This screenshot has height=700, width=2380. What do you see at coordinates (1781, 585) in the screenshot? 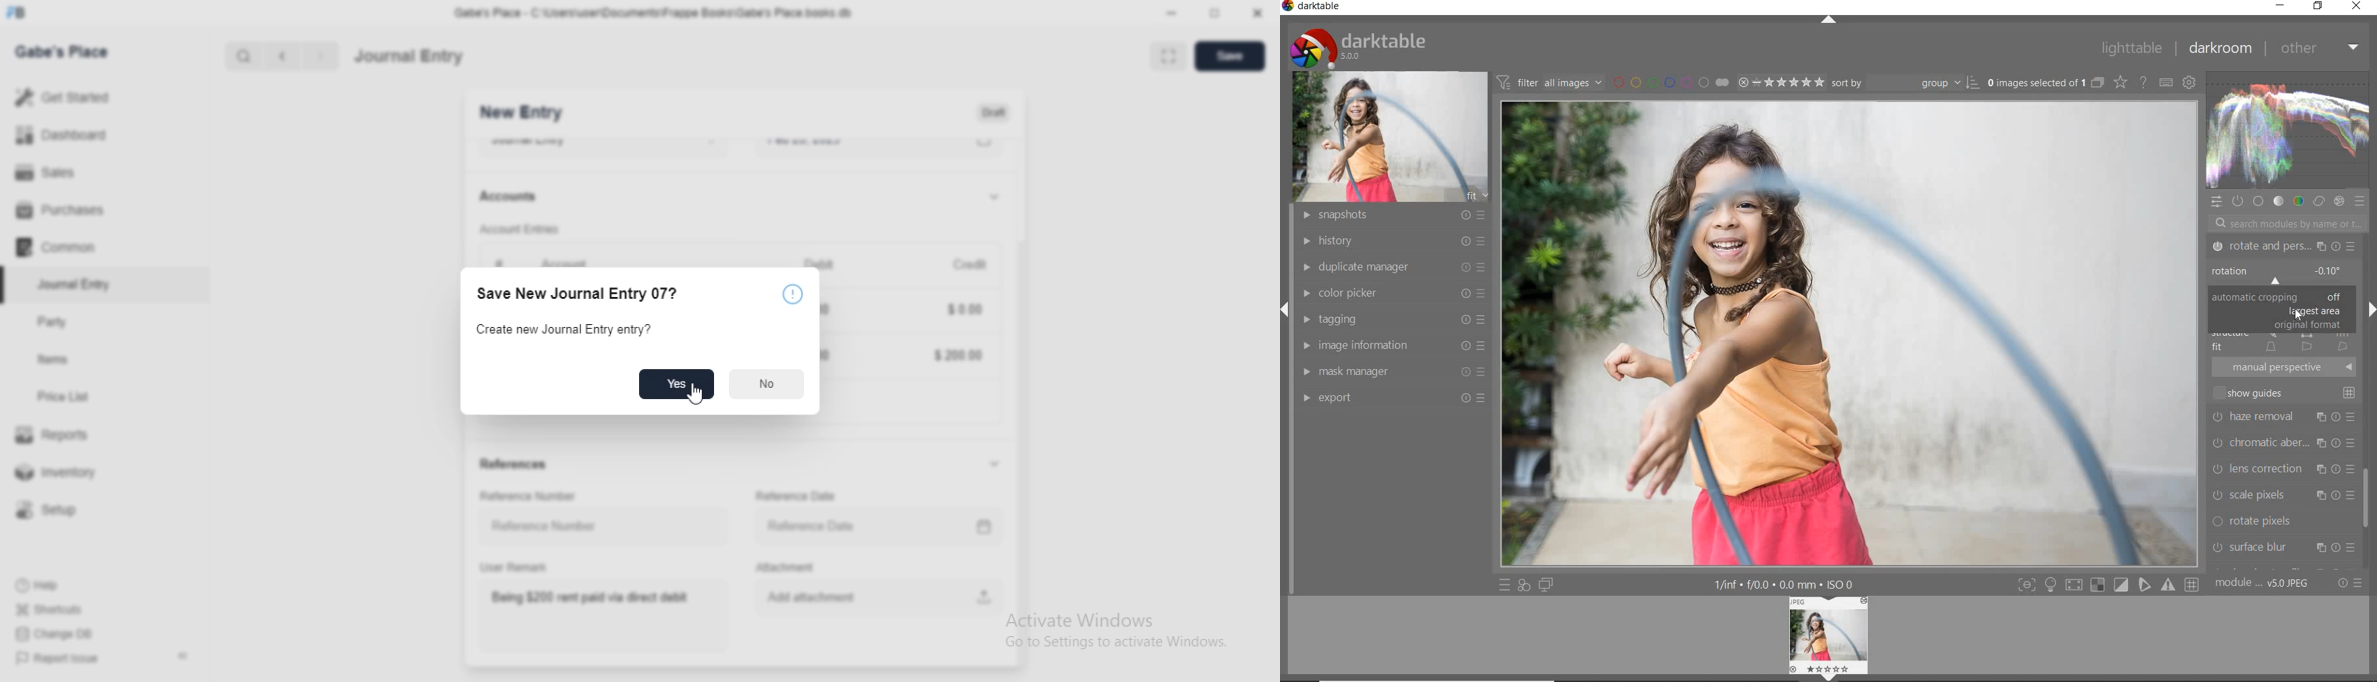
I see `other interface details` at bounding box center [1781, 585].